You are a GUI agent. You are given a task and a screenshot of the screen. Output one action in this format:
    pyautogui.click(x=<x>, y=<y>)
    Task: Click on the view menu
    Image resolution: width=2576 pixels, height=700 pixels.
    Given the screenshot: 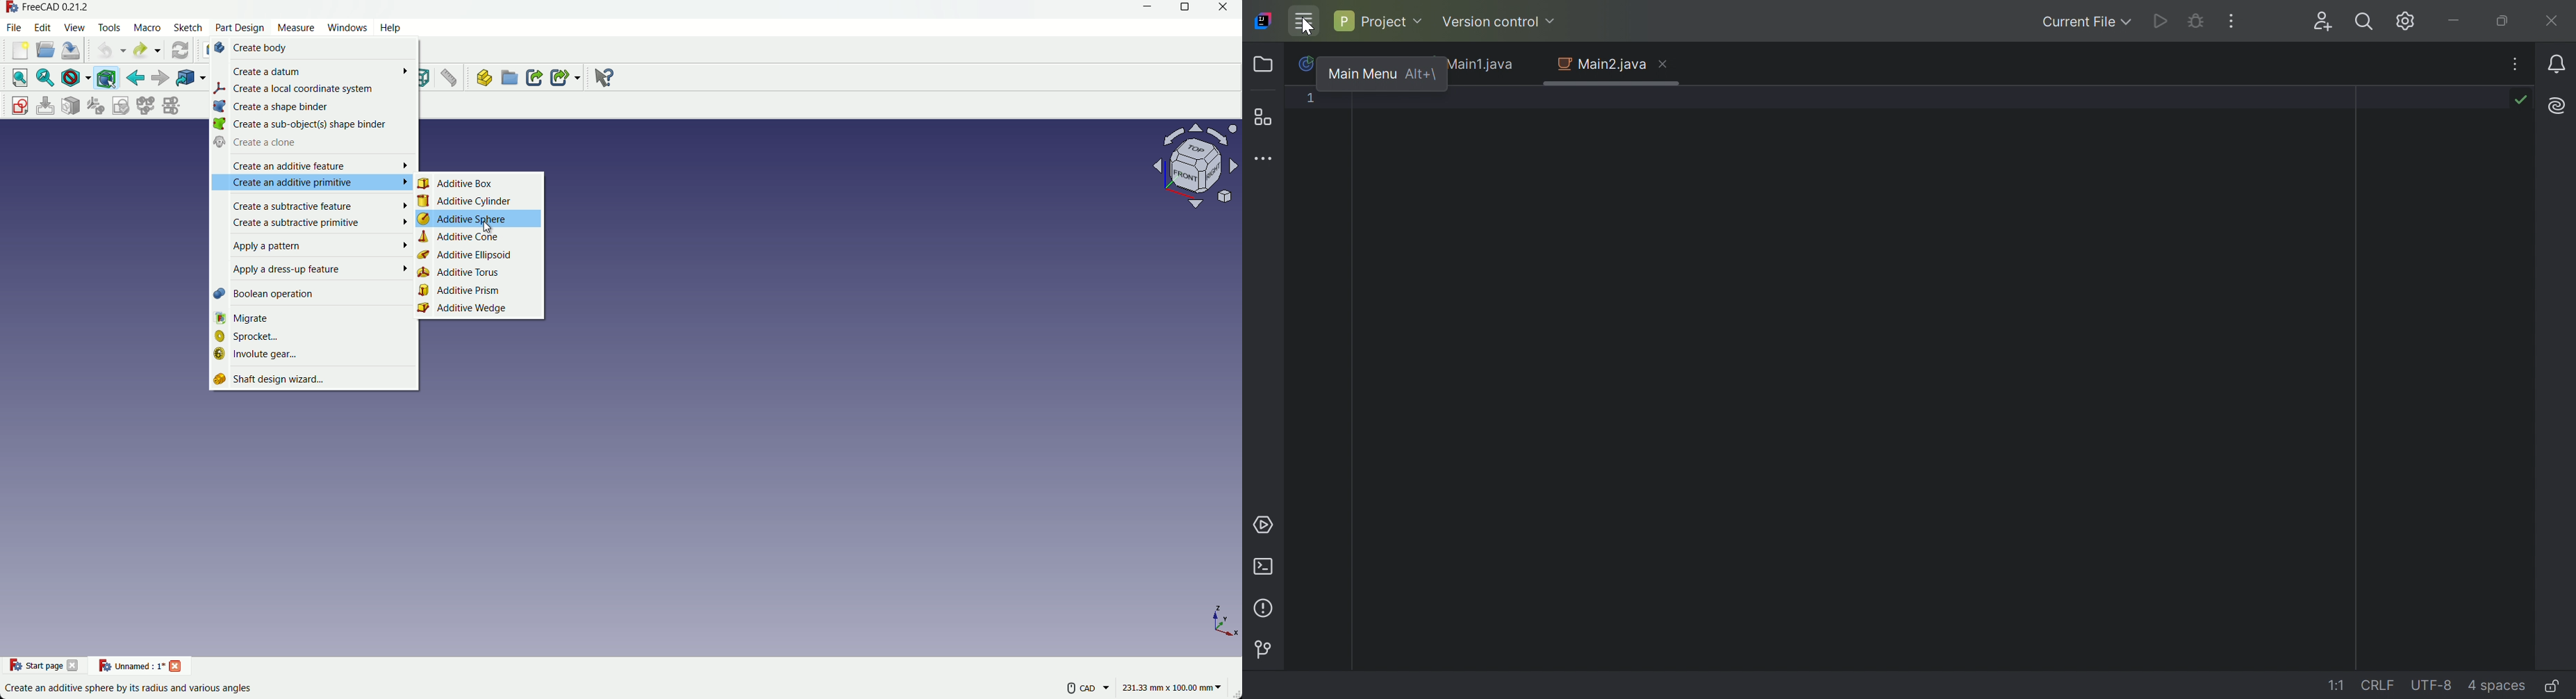 What is the action you would take?
    pyautogui.click(x=74, y=27)
    